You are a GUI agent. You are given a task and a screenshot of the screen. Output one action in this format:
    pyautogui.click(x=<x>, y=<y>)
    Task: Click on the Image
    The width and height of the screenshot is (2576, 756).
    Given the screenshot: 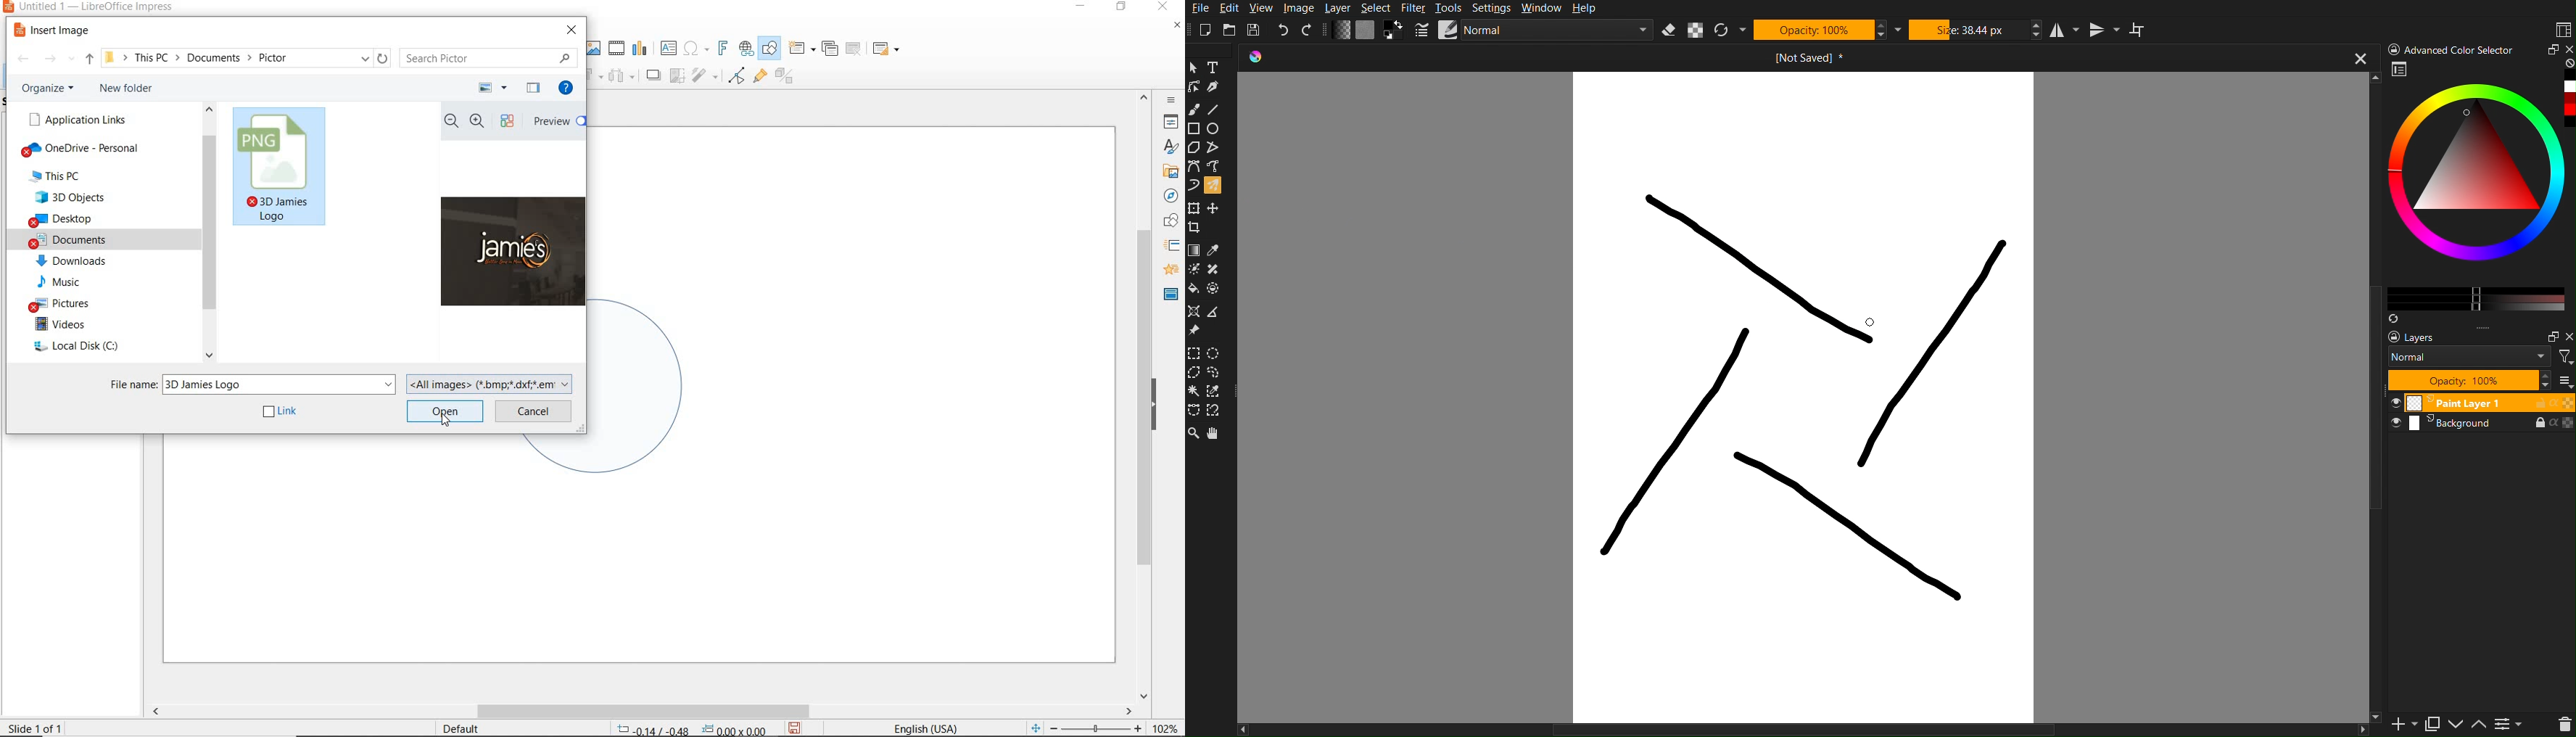 What is the action you would take?
    pyautogui.click(x=1302, y=9)
    